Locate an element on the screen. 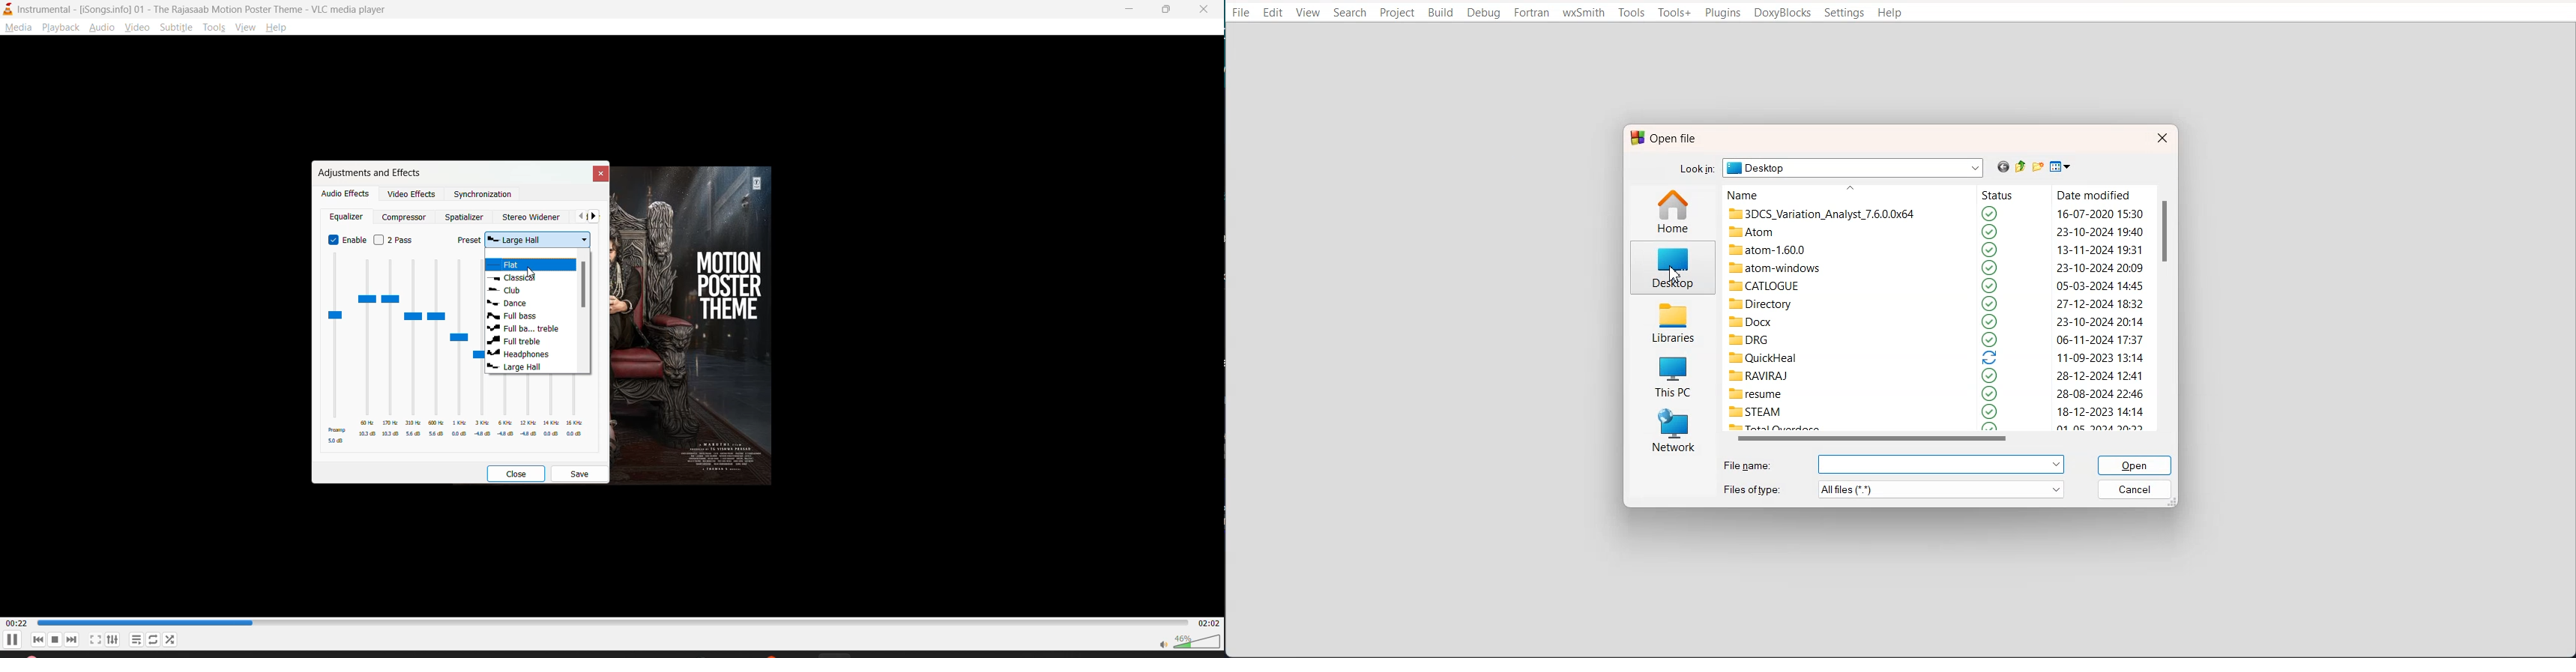  previous is located at coordinates (578, 217).